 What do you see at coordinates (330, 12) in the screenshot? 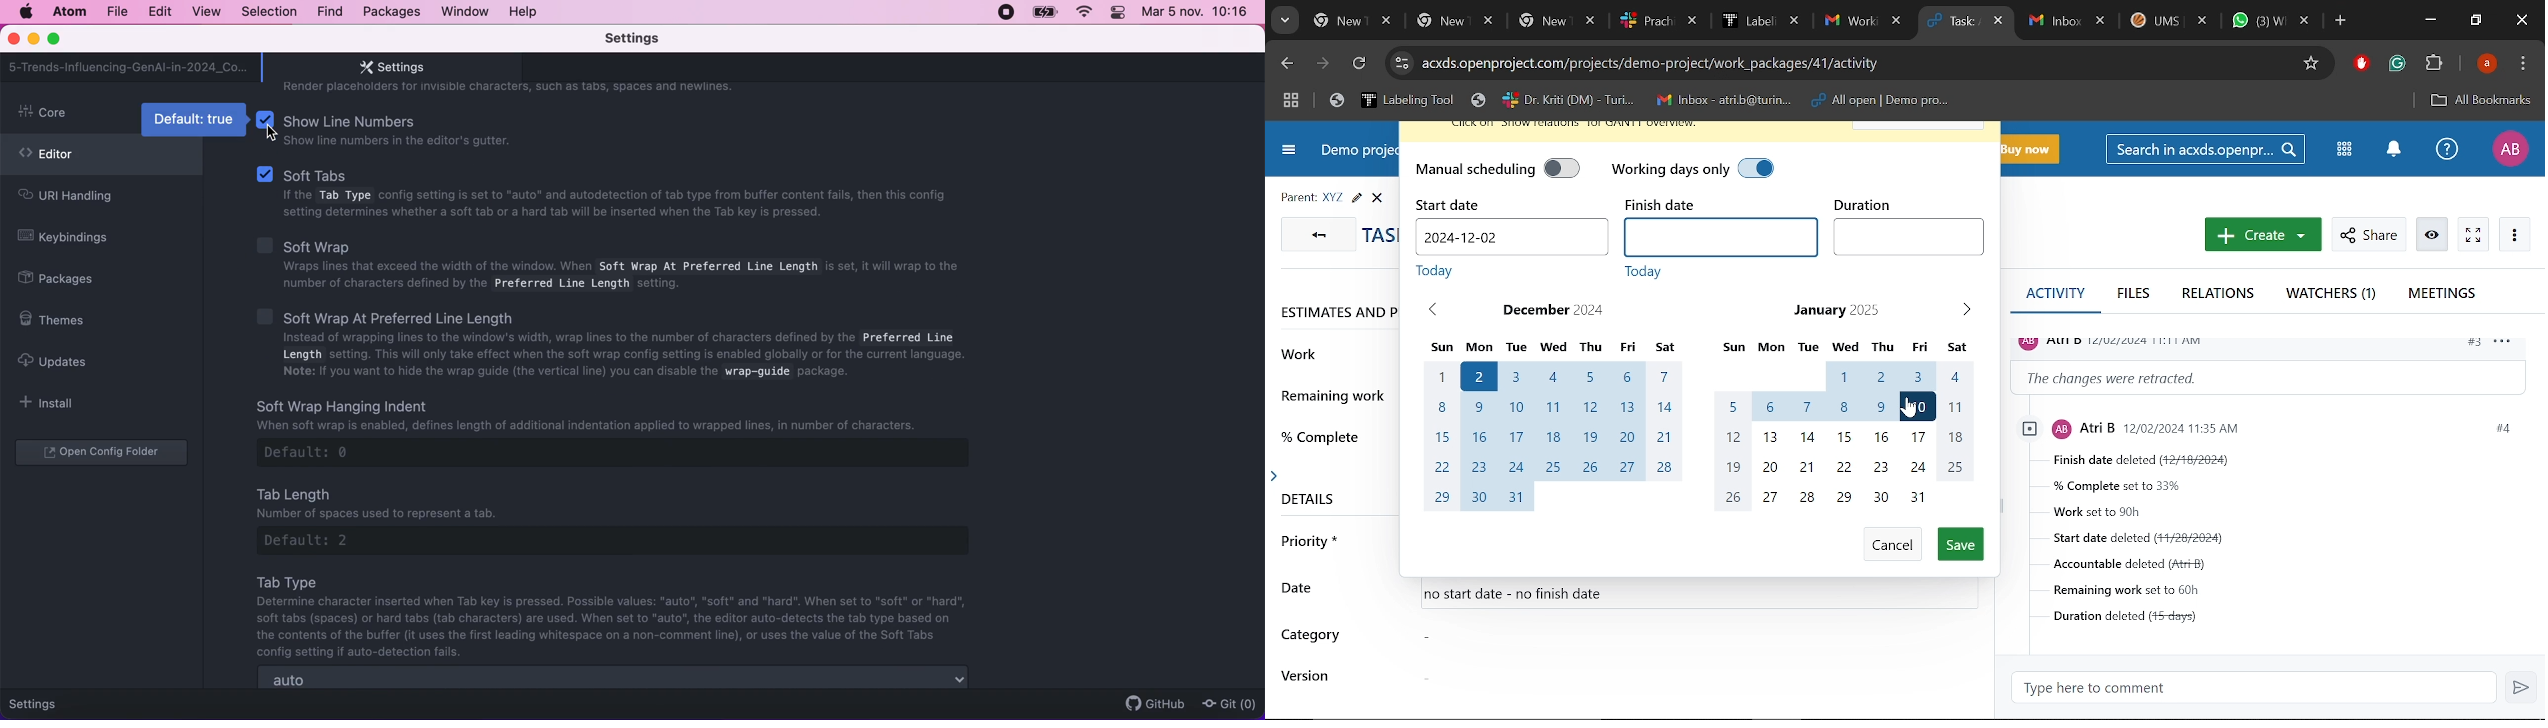
I see `find` at bounding box center [330, 12].